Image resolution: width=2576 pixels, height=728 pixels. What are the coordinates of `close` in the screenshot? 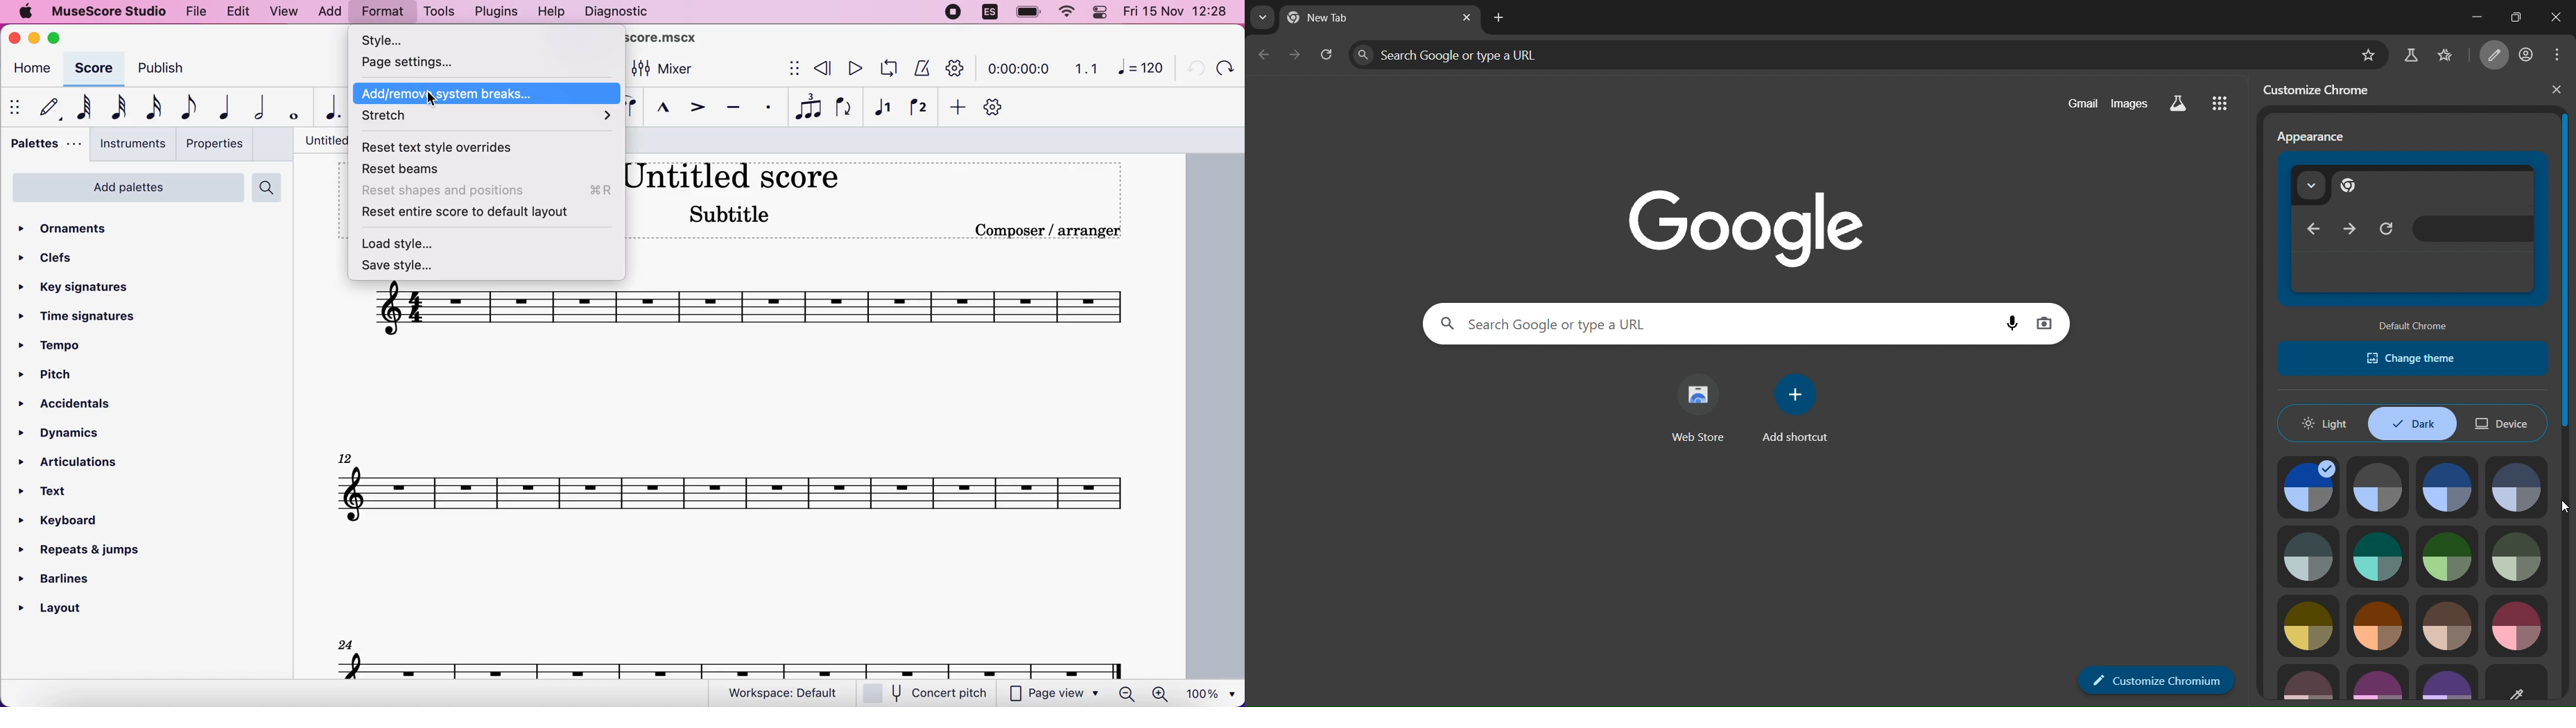 It's located at (2557, 18).